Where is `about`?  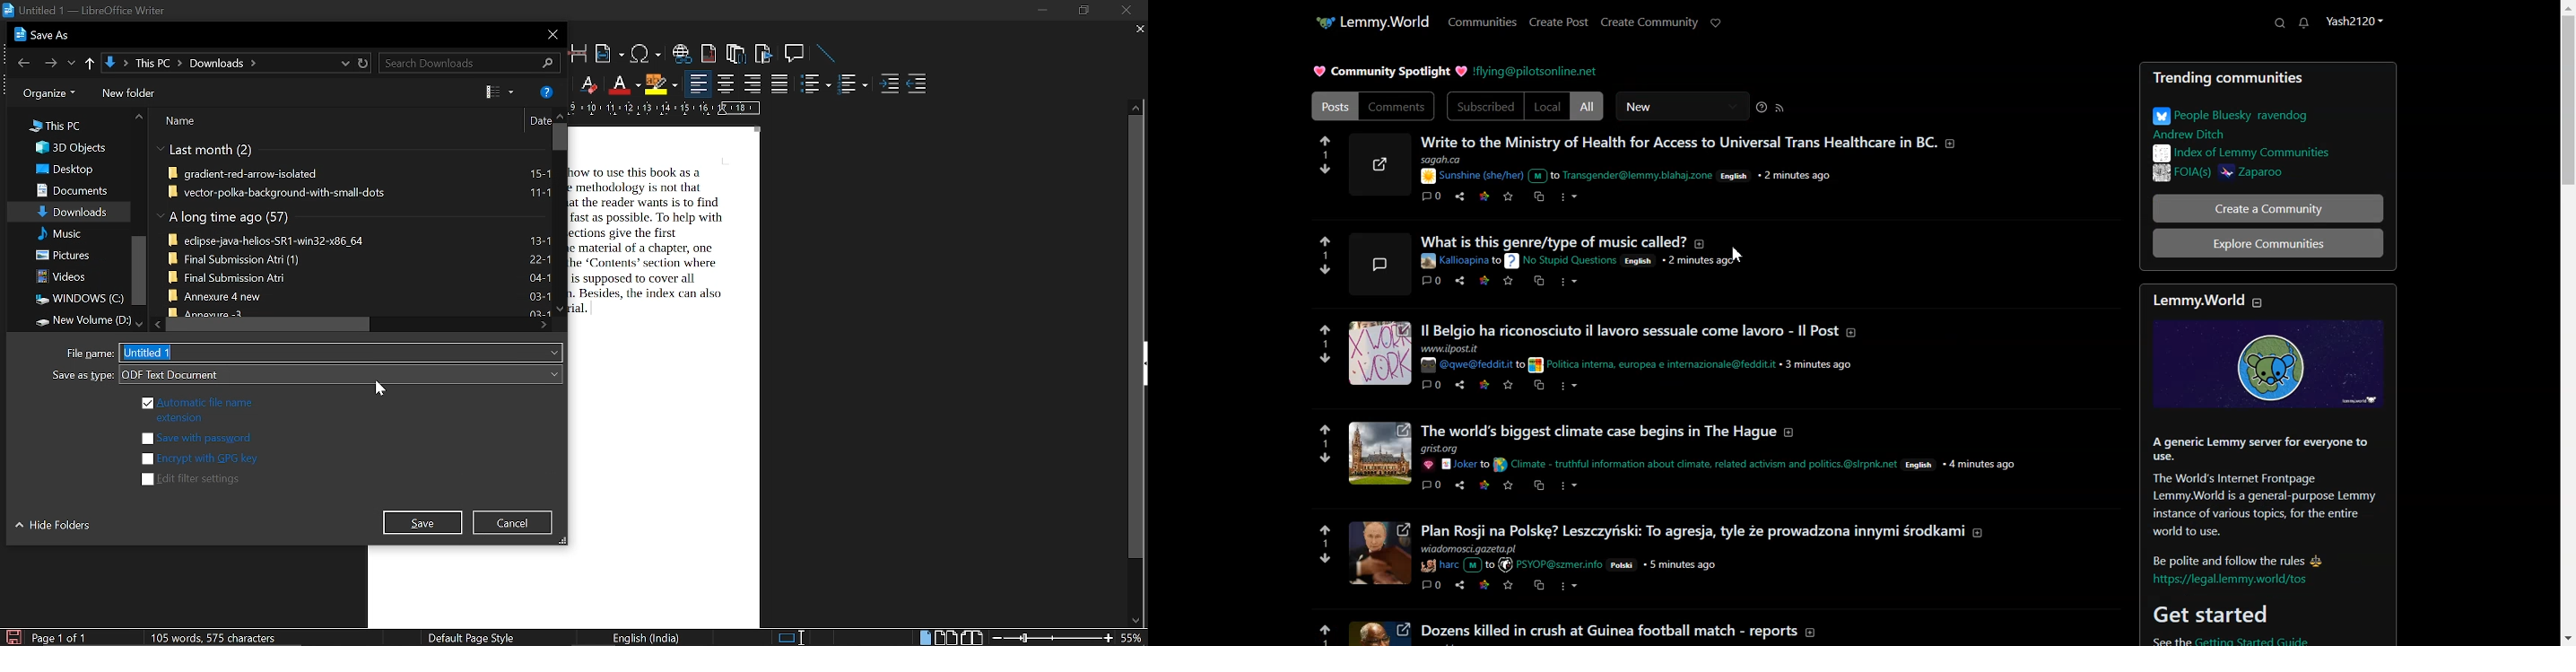
about is located at coordinates (1817, 630).